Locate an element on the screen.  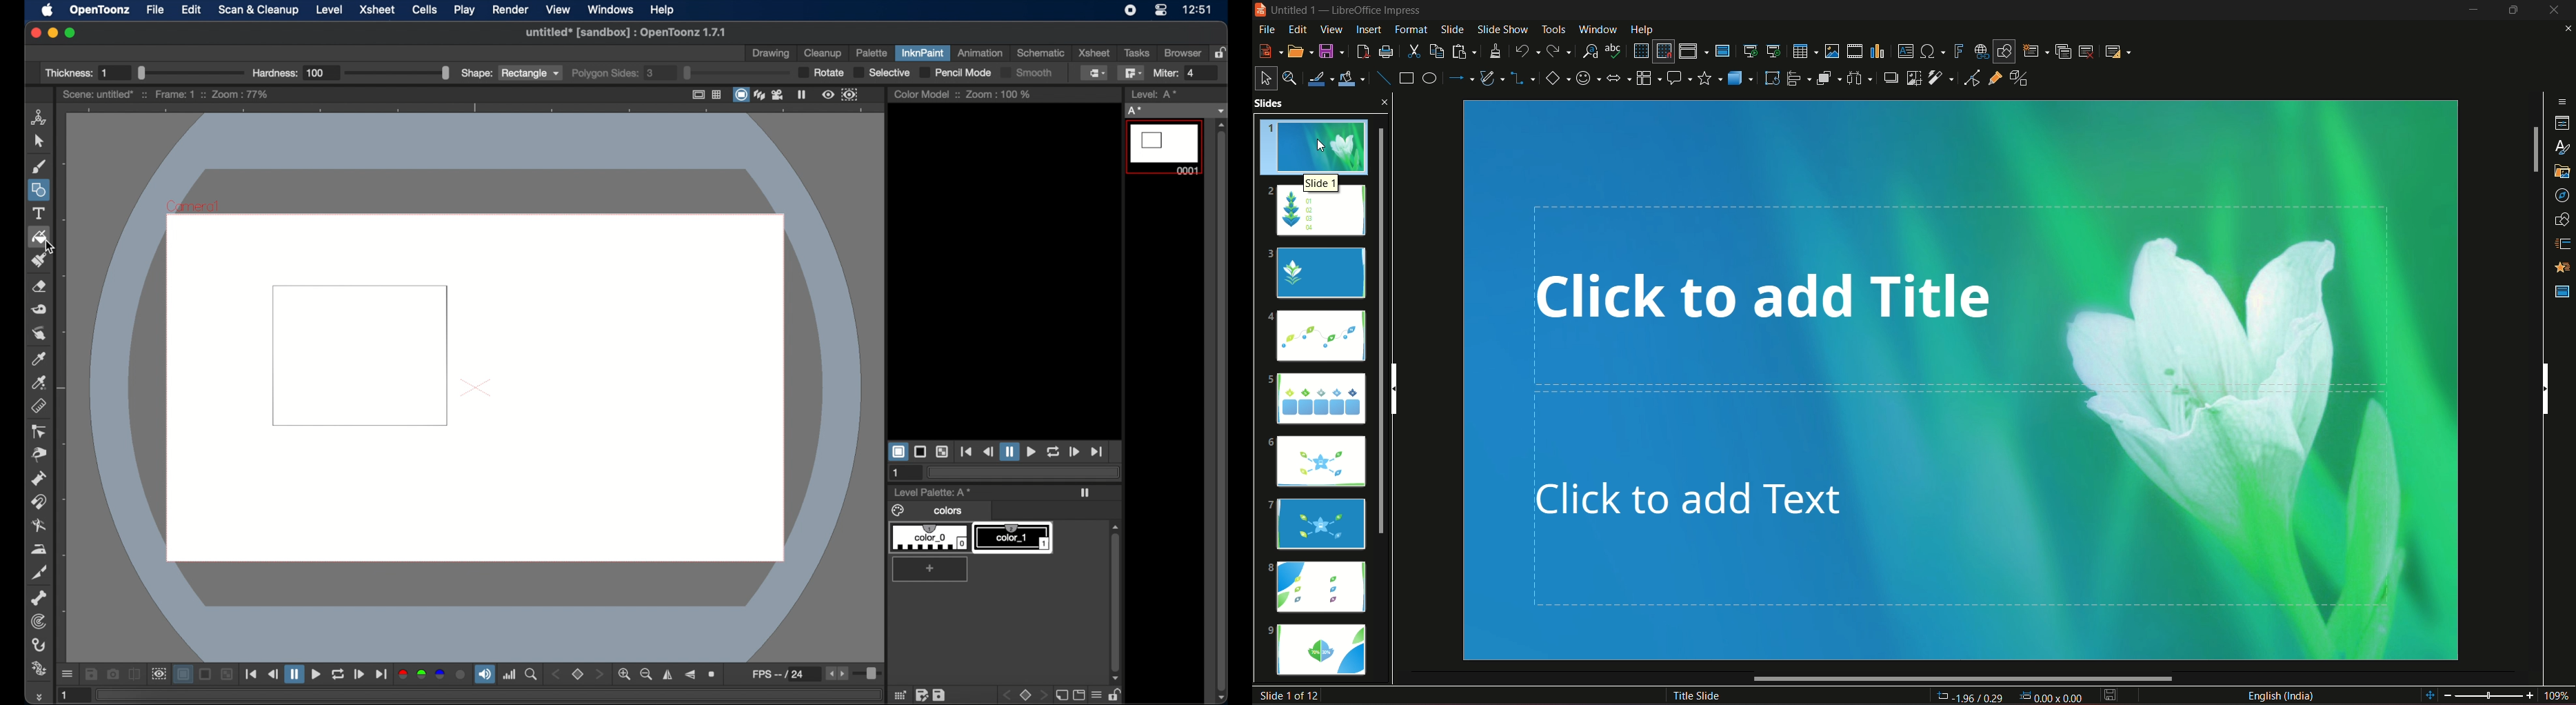
scroll down arrow is located at coordinates (1226, 698).